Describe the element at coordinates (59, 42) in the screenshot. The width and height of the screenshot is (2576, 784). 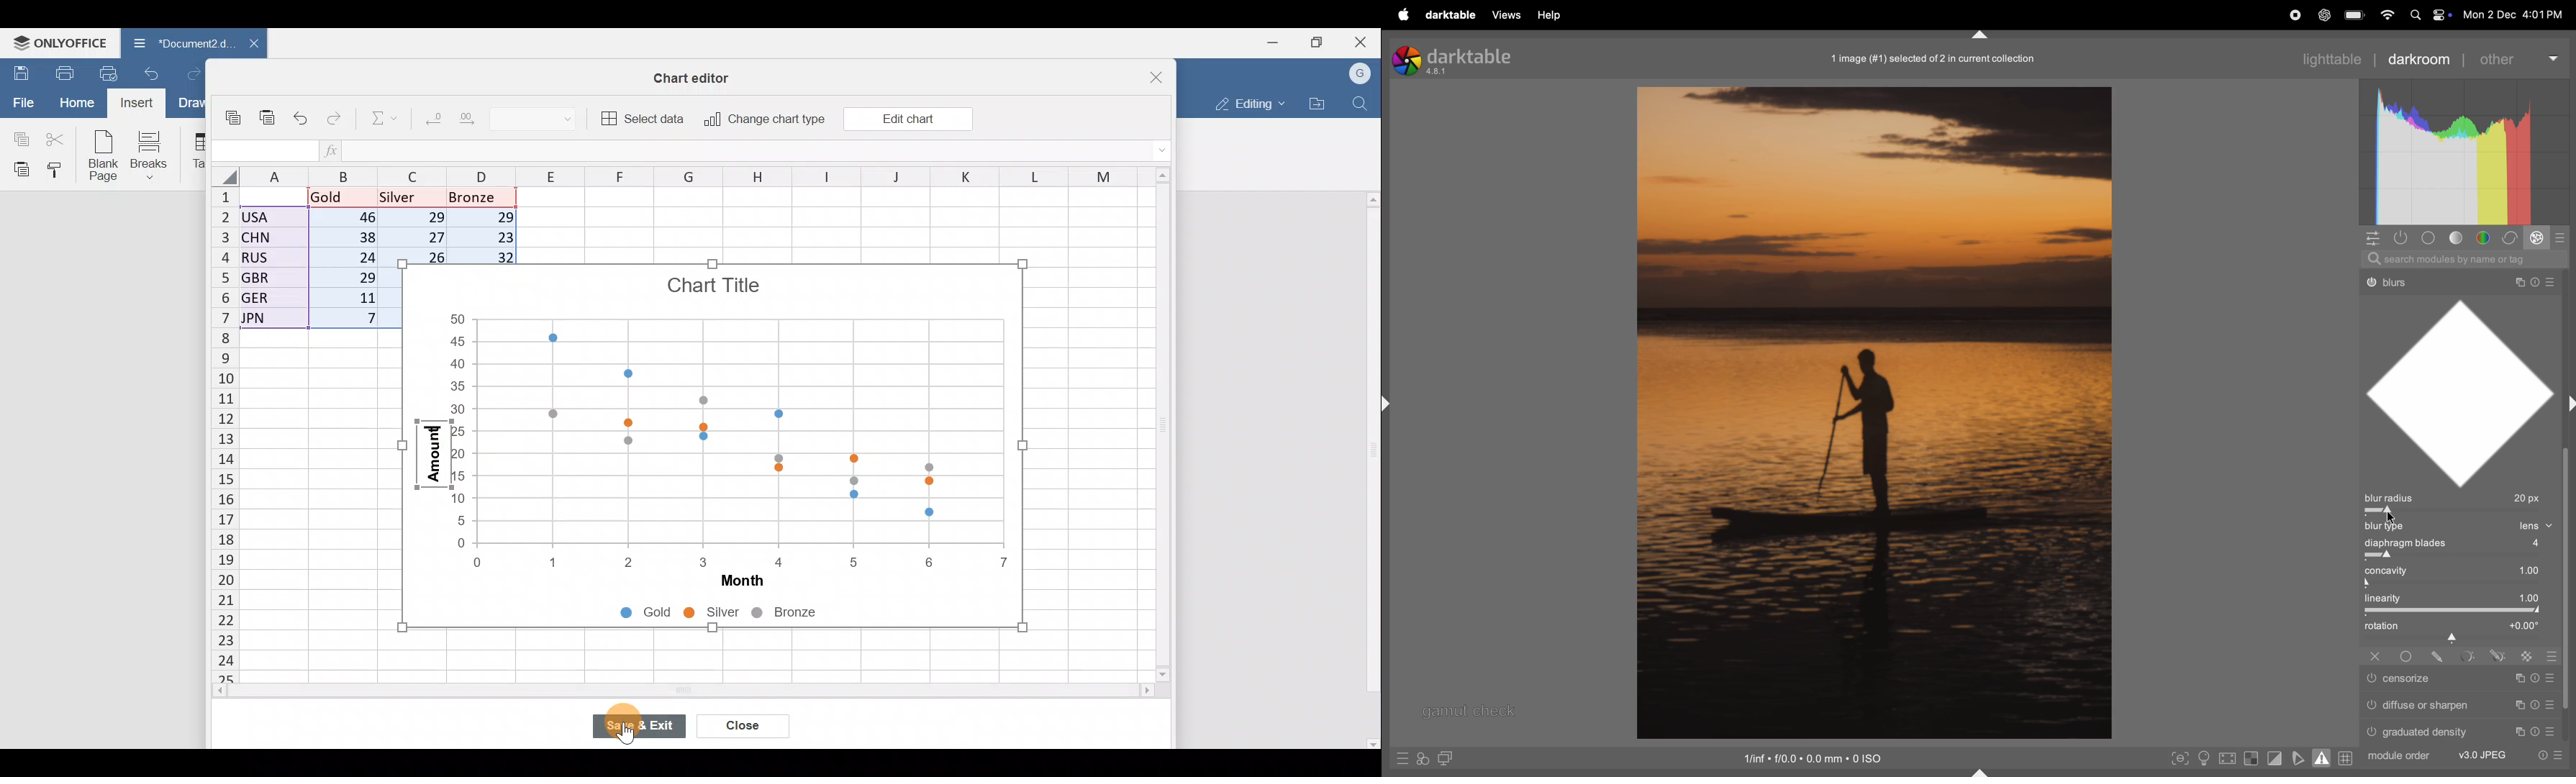
I see `ONLYOFFICE Menu` at that location.